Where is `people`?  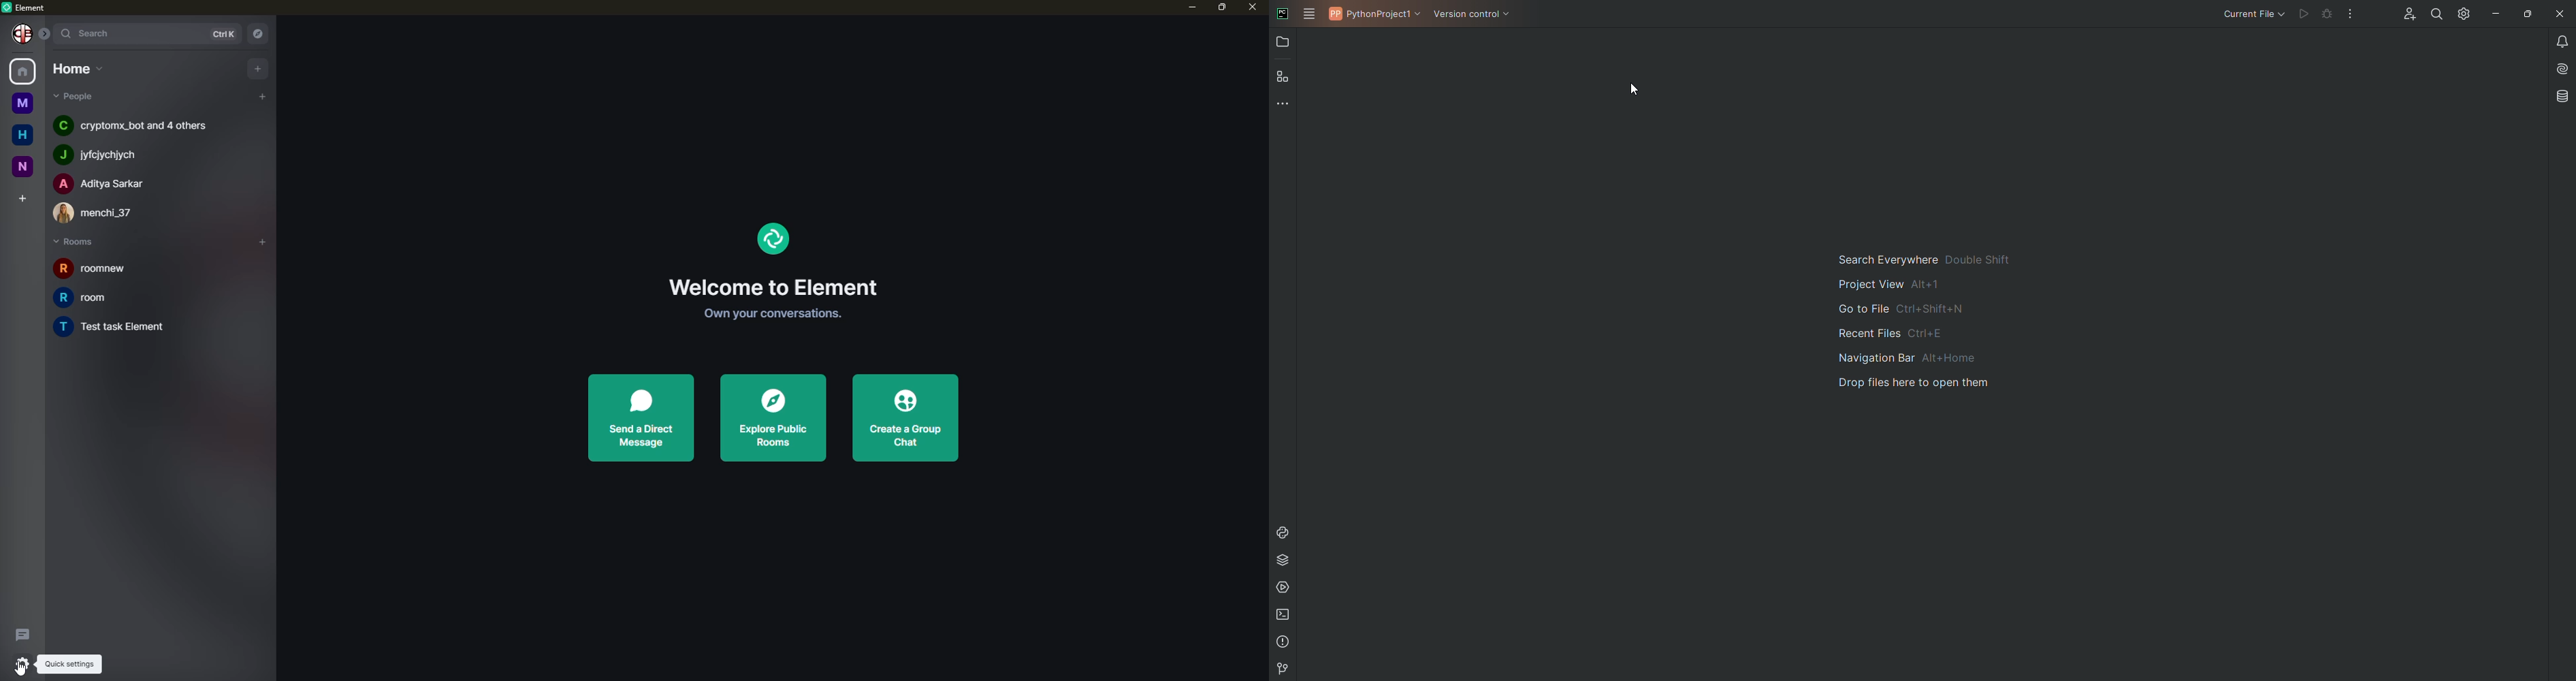
people is located at coordinates (103, 153).